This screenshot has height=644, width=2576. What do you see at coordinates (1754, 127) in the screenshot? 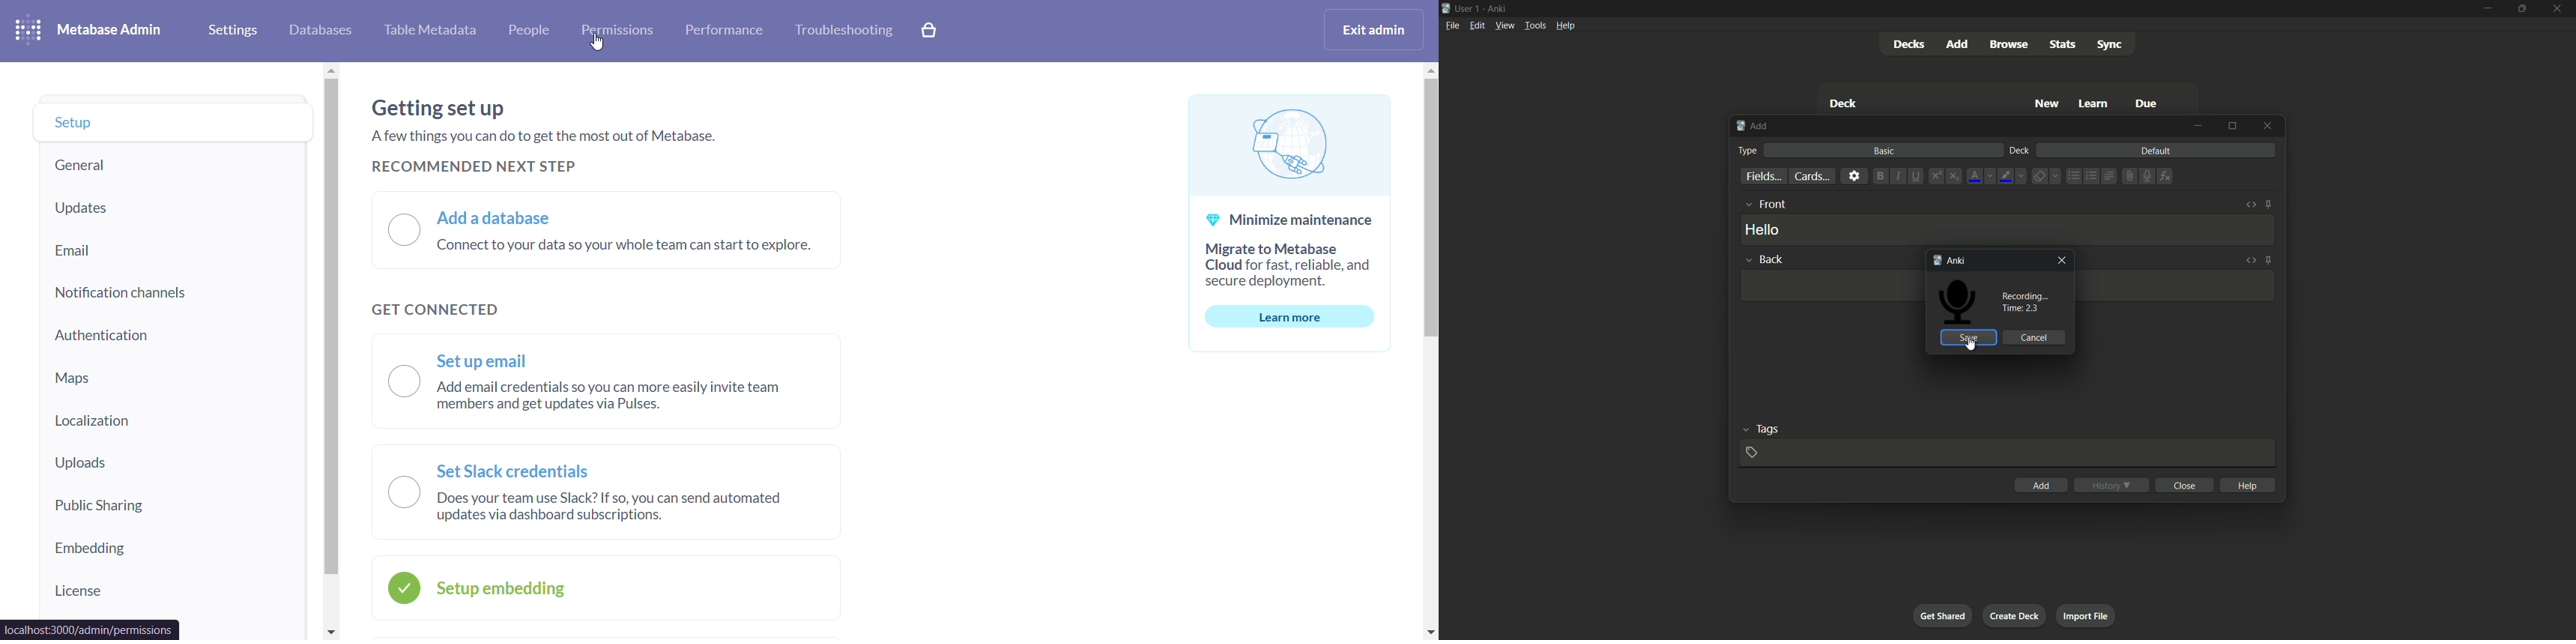
I see `add` at bounding box center [1754, 127].